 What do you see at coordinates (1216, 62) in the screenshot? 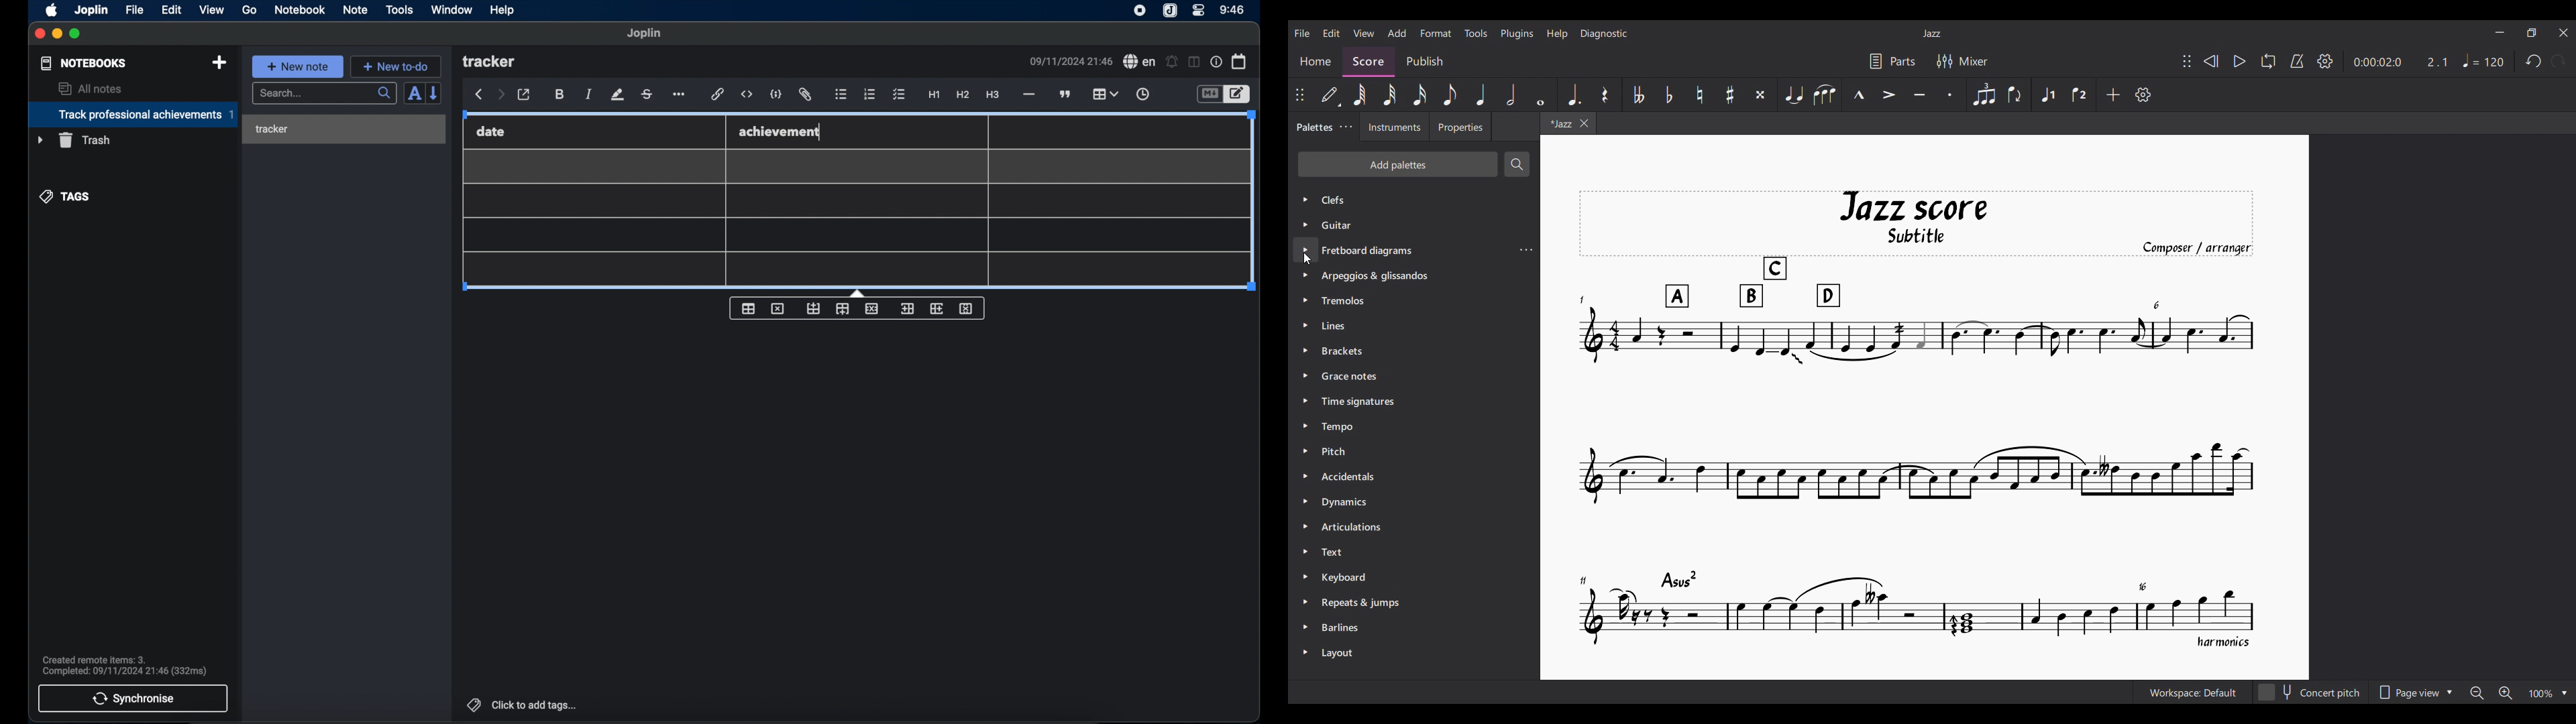
I see `note properties` at bounding box center [1216, 62].